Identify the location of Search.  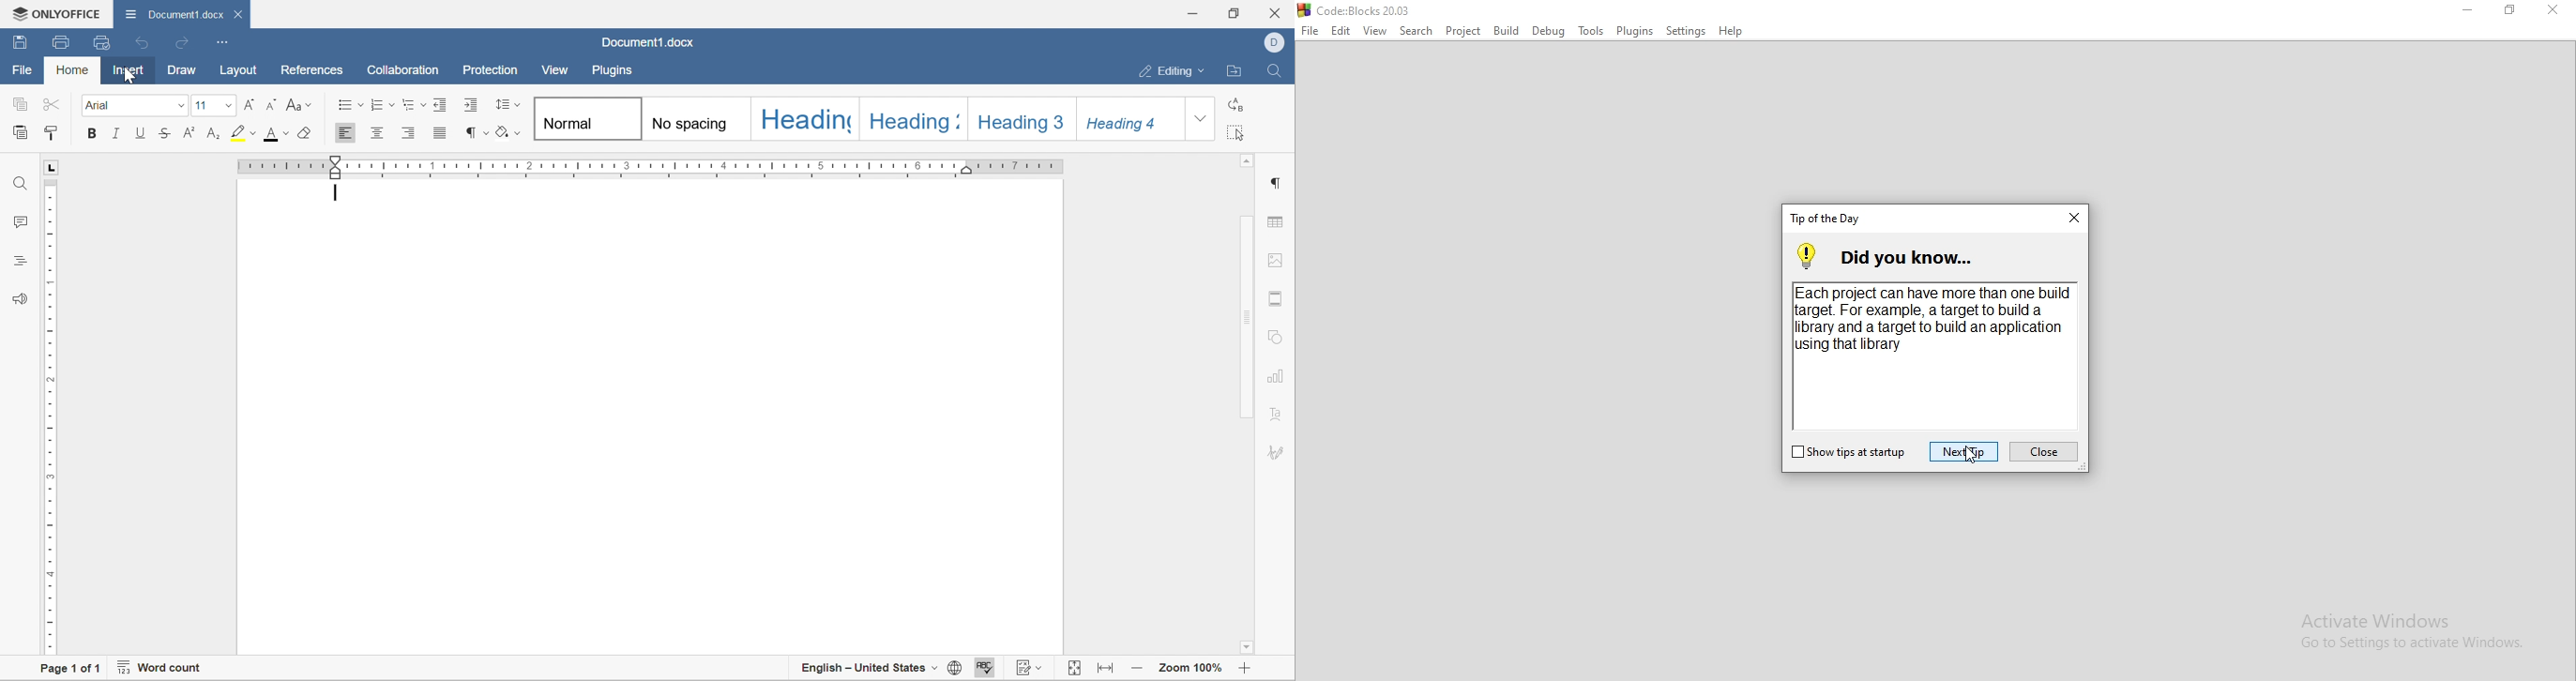
(1276, 69).